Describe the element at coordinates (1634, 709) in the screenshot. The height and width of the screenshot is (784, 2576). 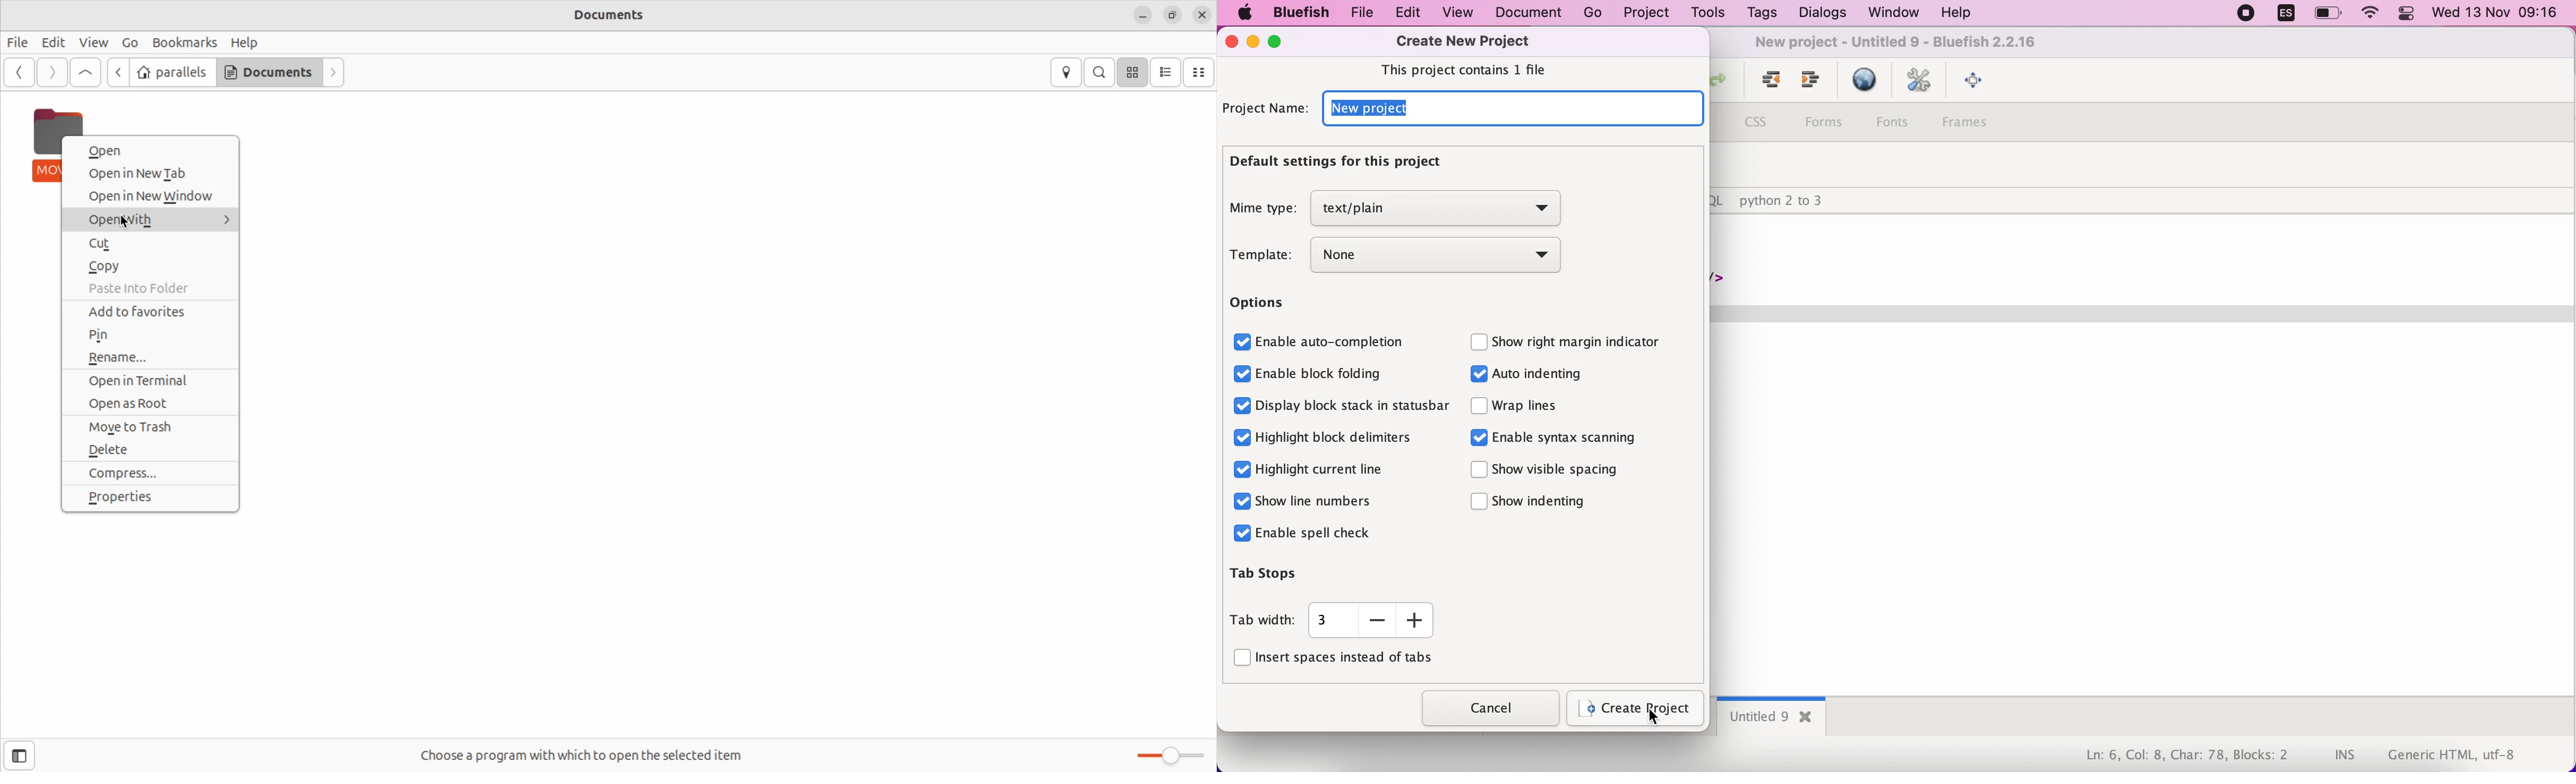
I see `create projects` at that location.